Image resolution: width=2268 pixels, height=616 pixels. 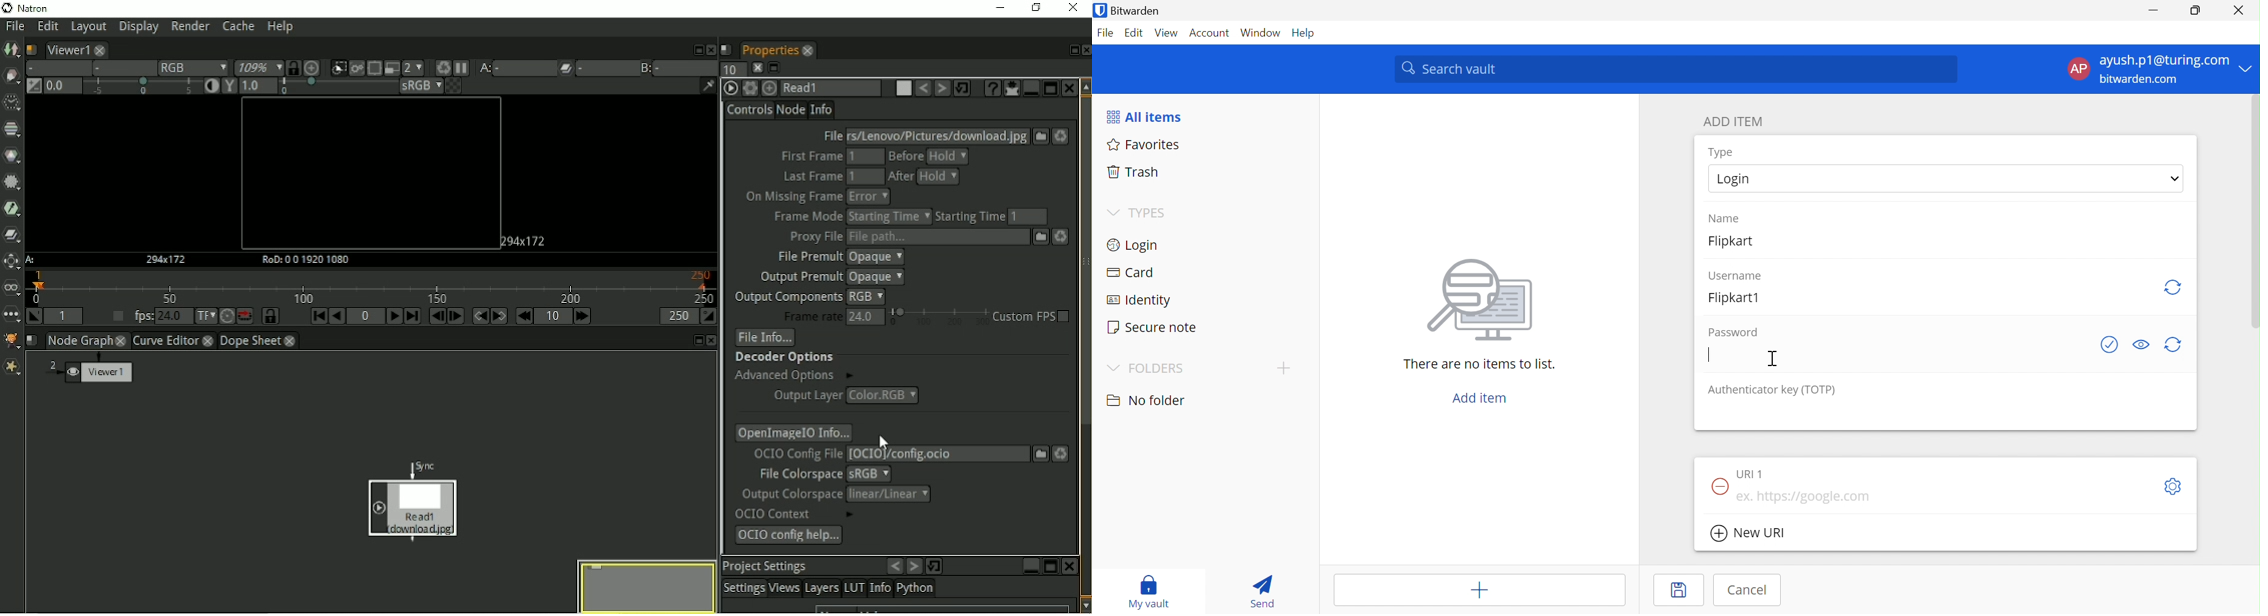 I want to click on Drop Down, so click(x=2248, y=68).